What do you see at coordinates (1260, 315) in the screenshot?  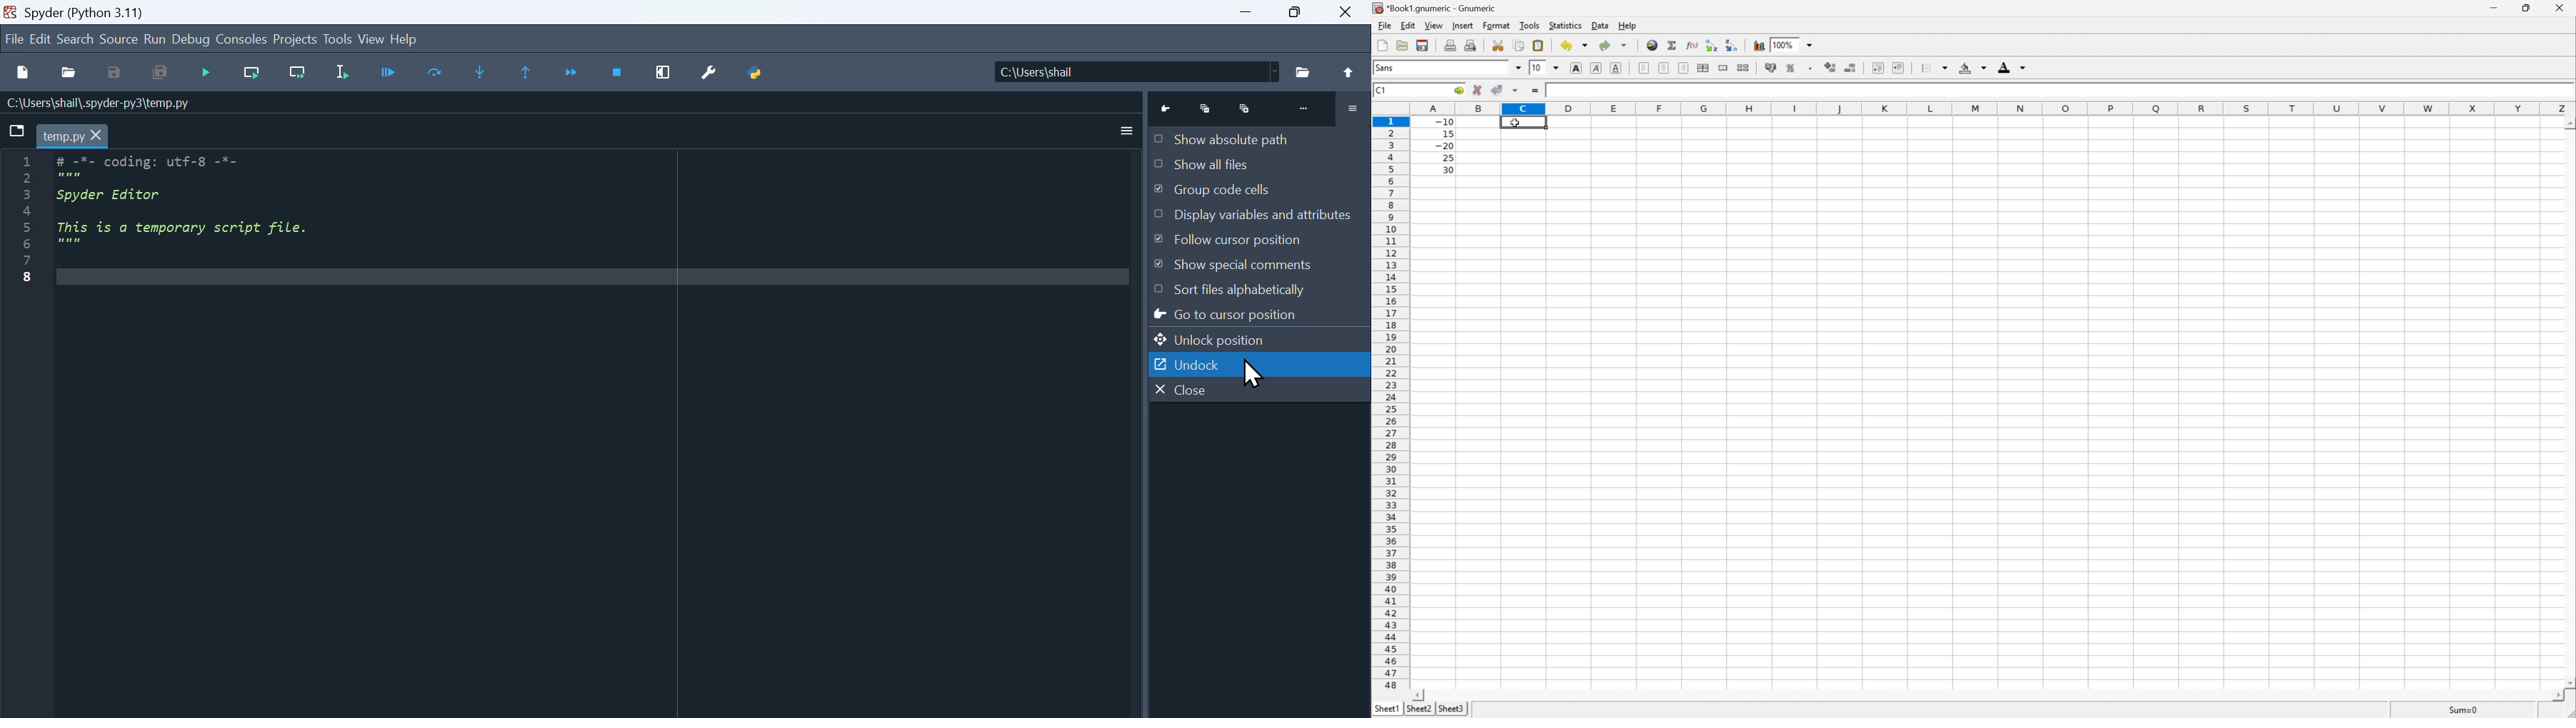 I see `Go to cursor position` at bounding box center [1260, 315].